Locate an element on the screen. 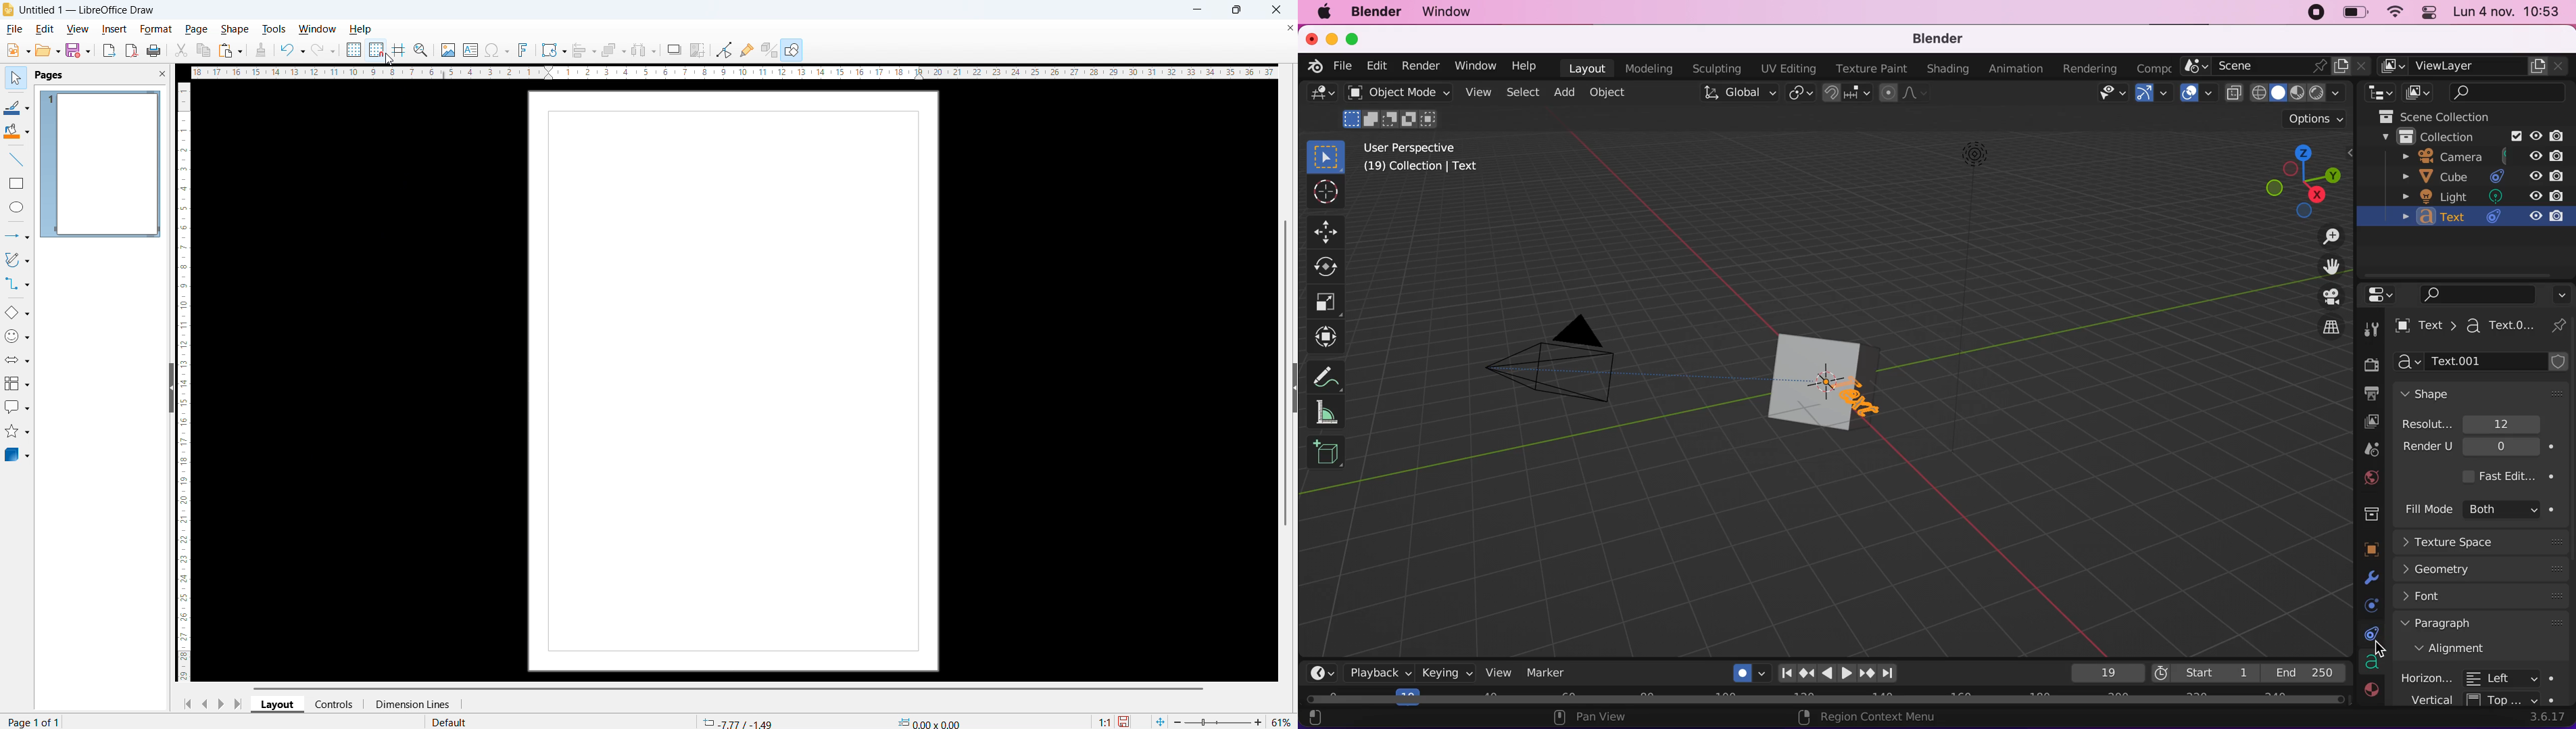 The image size is (2576, 756). Snap to grid  is located at coordinates (376, 49).